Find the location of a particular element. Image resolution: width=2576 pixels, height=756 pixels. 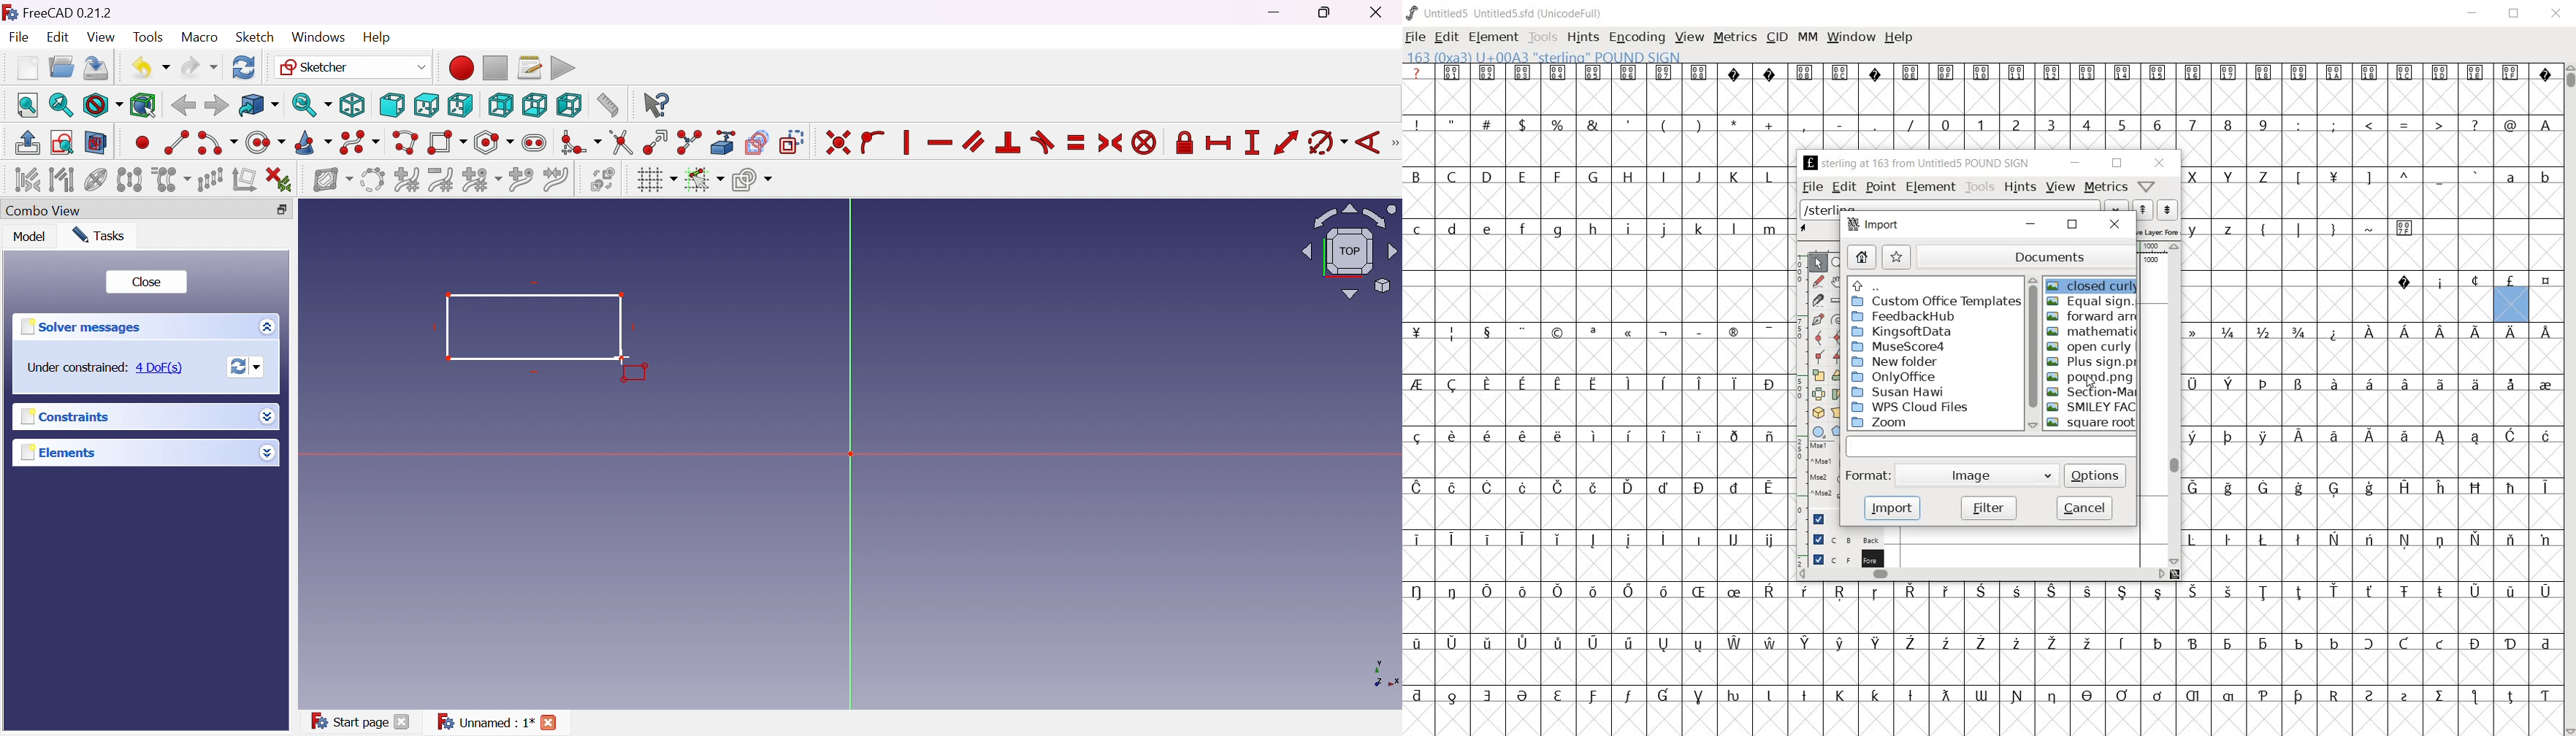

Symbol is located at coordinates (1521, 643).